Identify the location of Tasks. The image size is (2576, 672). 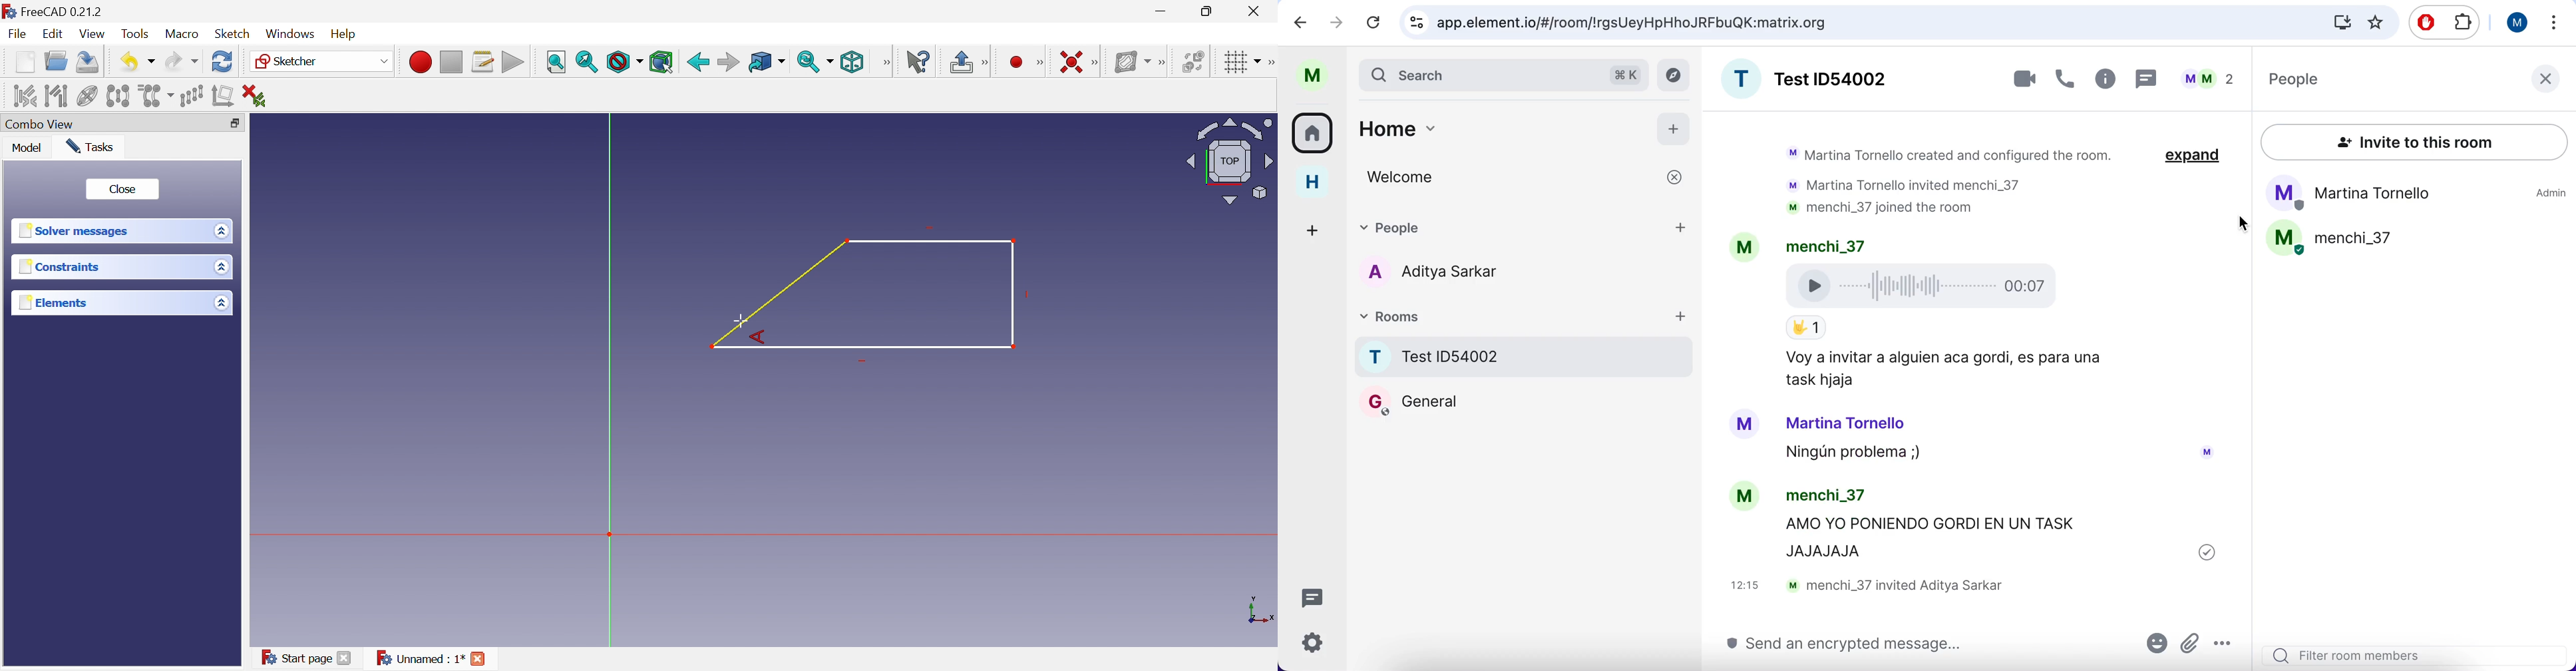
(93, 146).